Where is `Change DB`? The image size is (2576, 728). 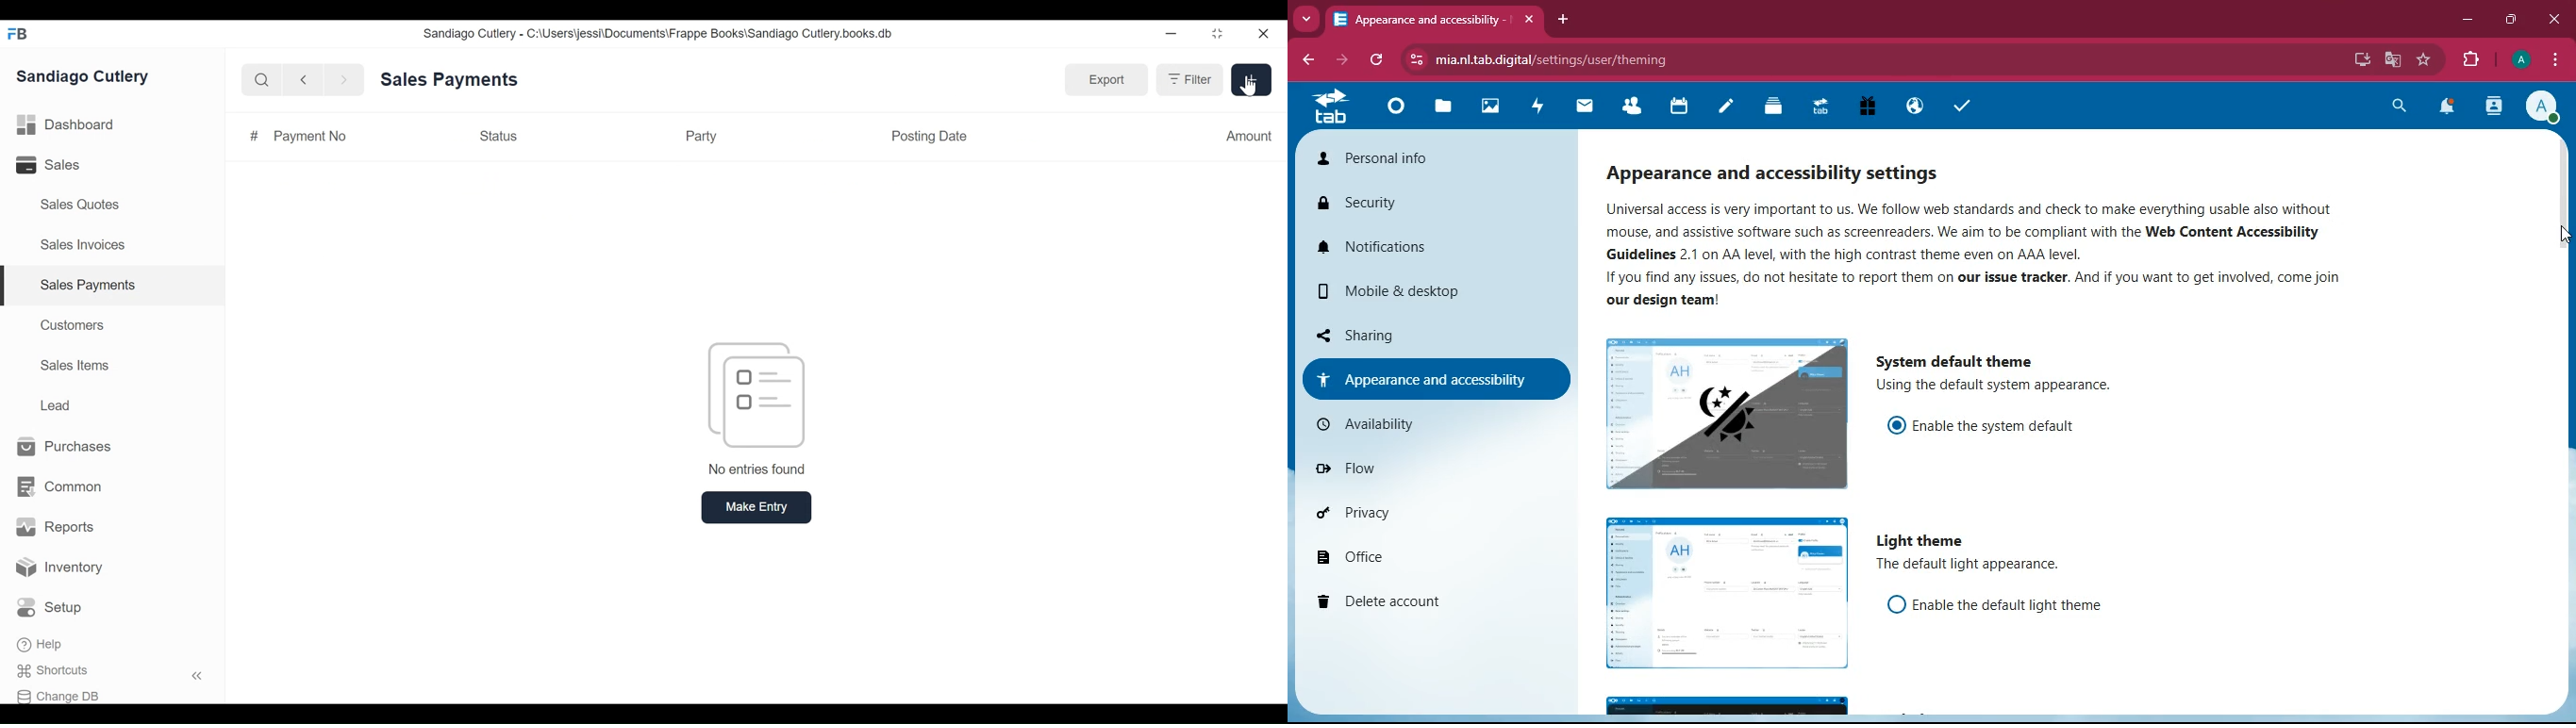 Change DB is located at coordinates (62, 695).